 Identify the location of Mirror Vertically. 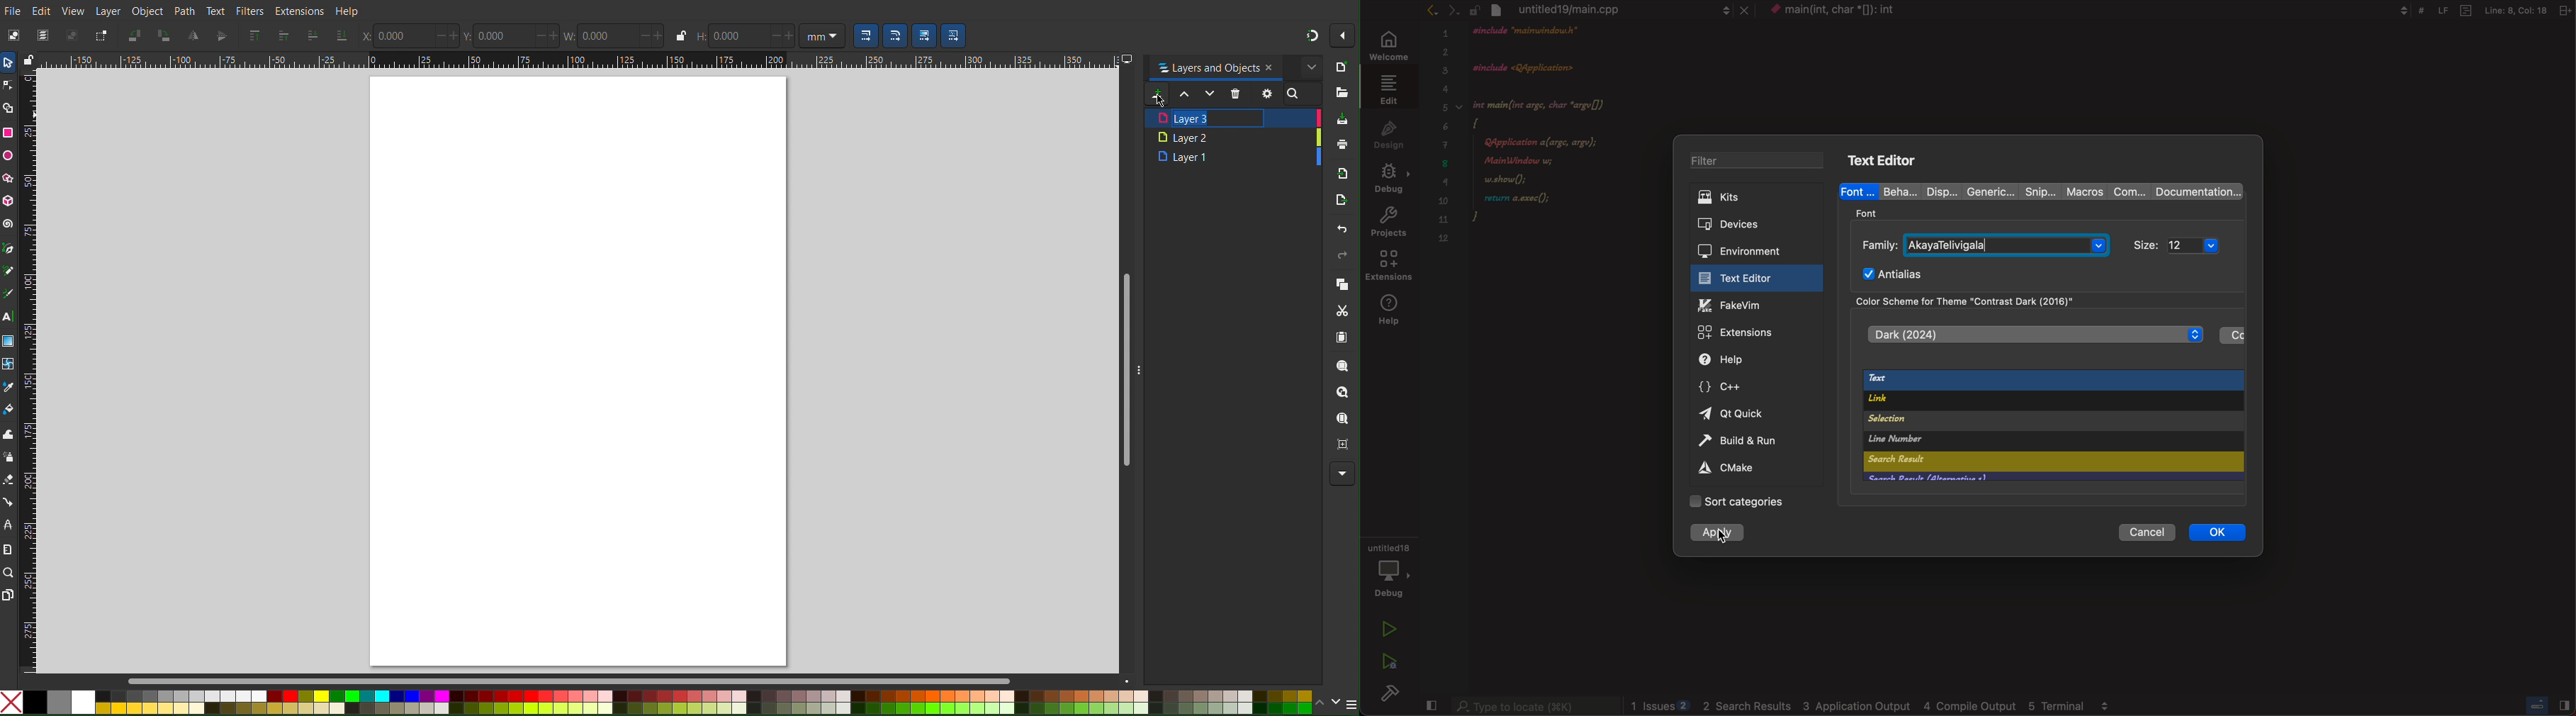
(194, 36).